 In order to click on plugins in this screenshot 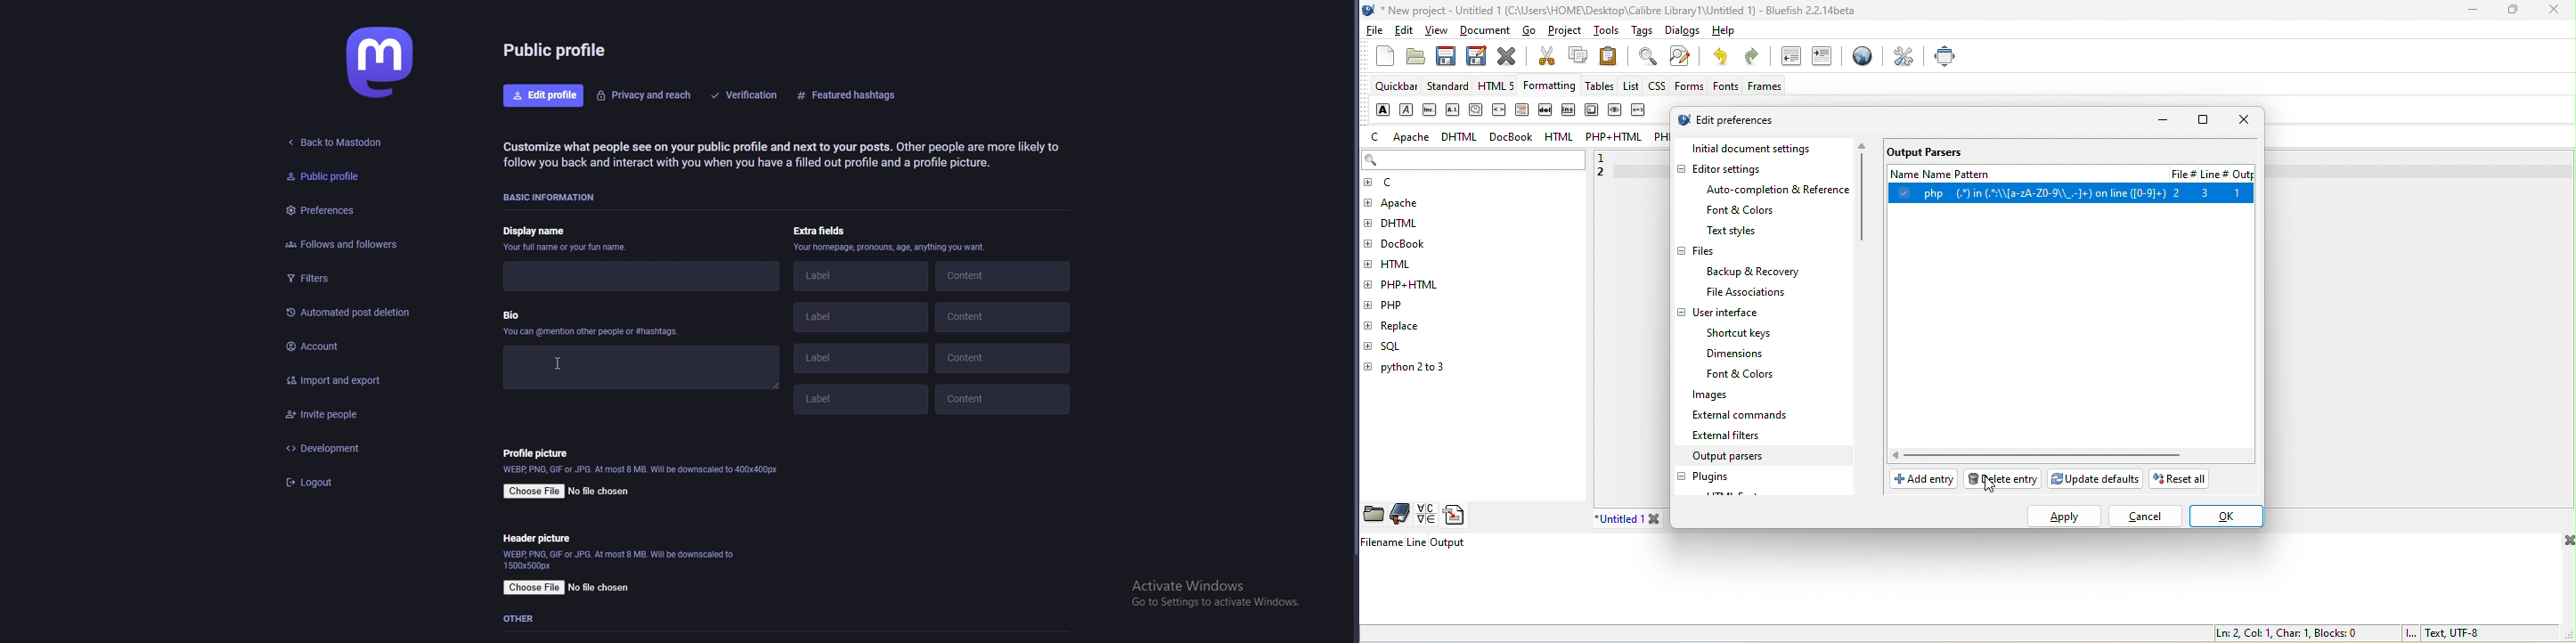, I will do `click(1710, 477)`.